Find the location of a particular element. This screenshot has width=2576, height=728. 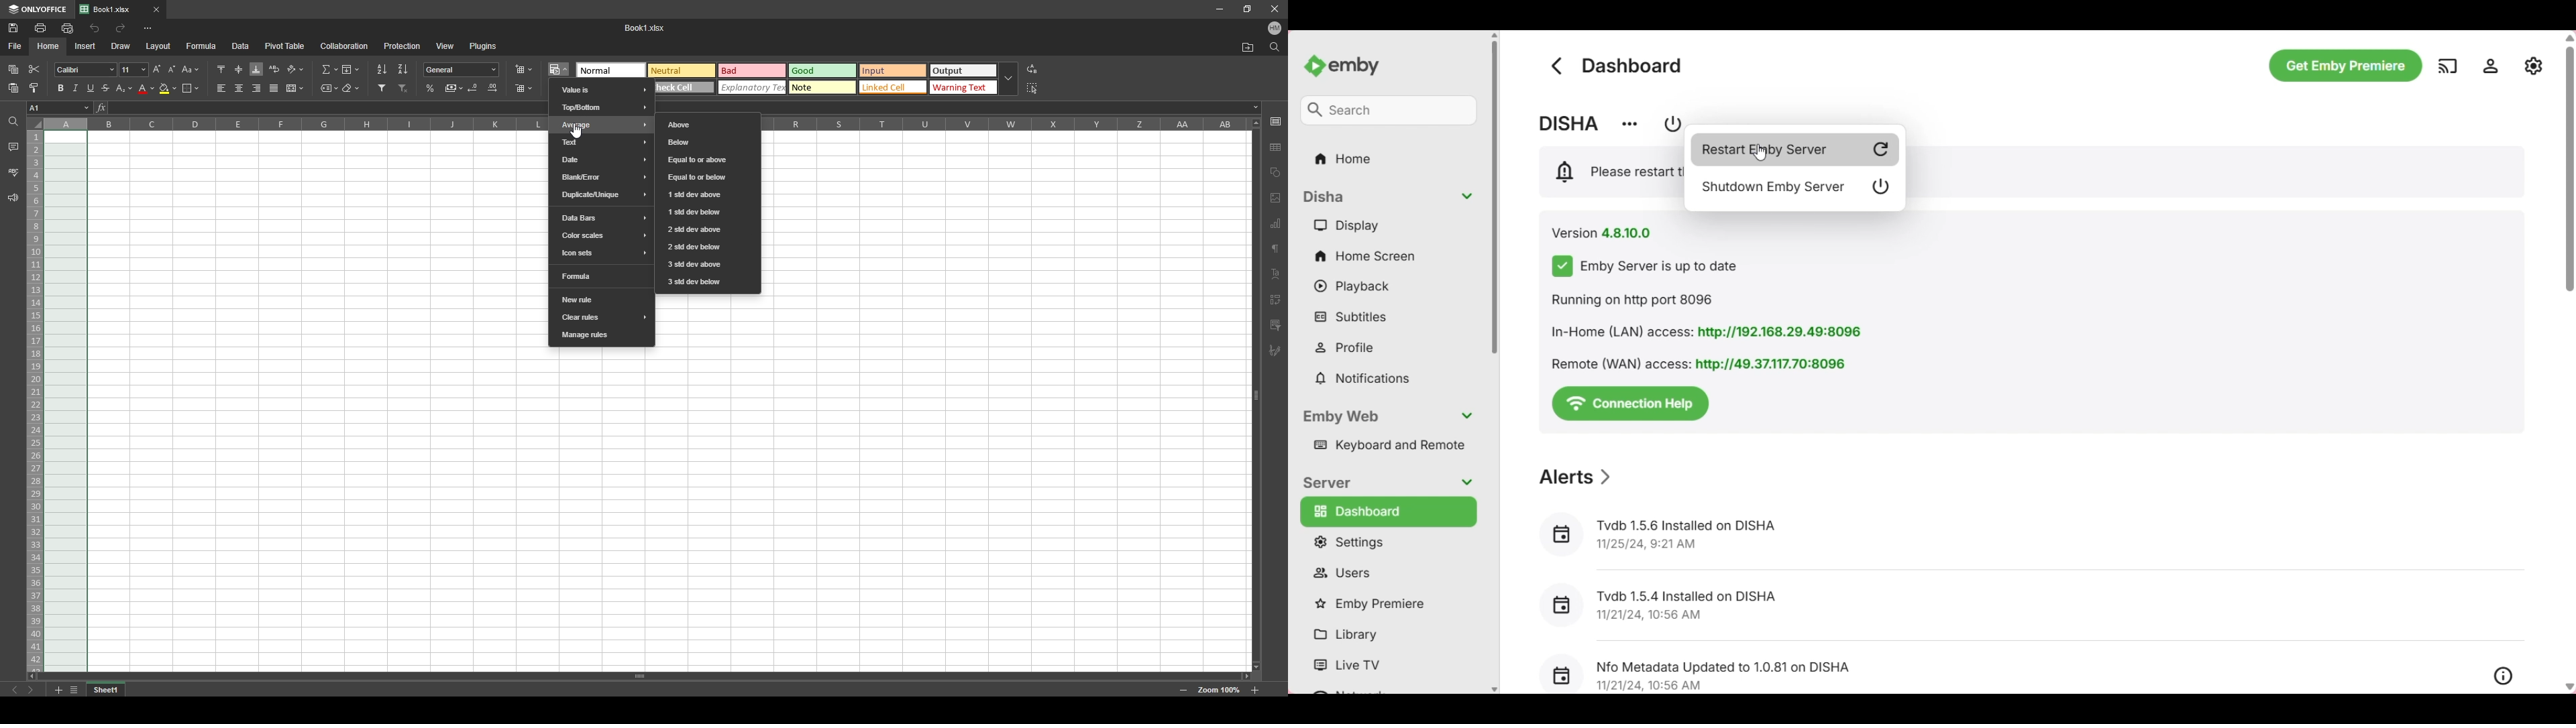

draw is located at coordinates (120, 46).